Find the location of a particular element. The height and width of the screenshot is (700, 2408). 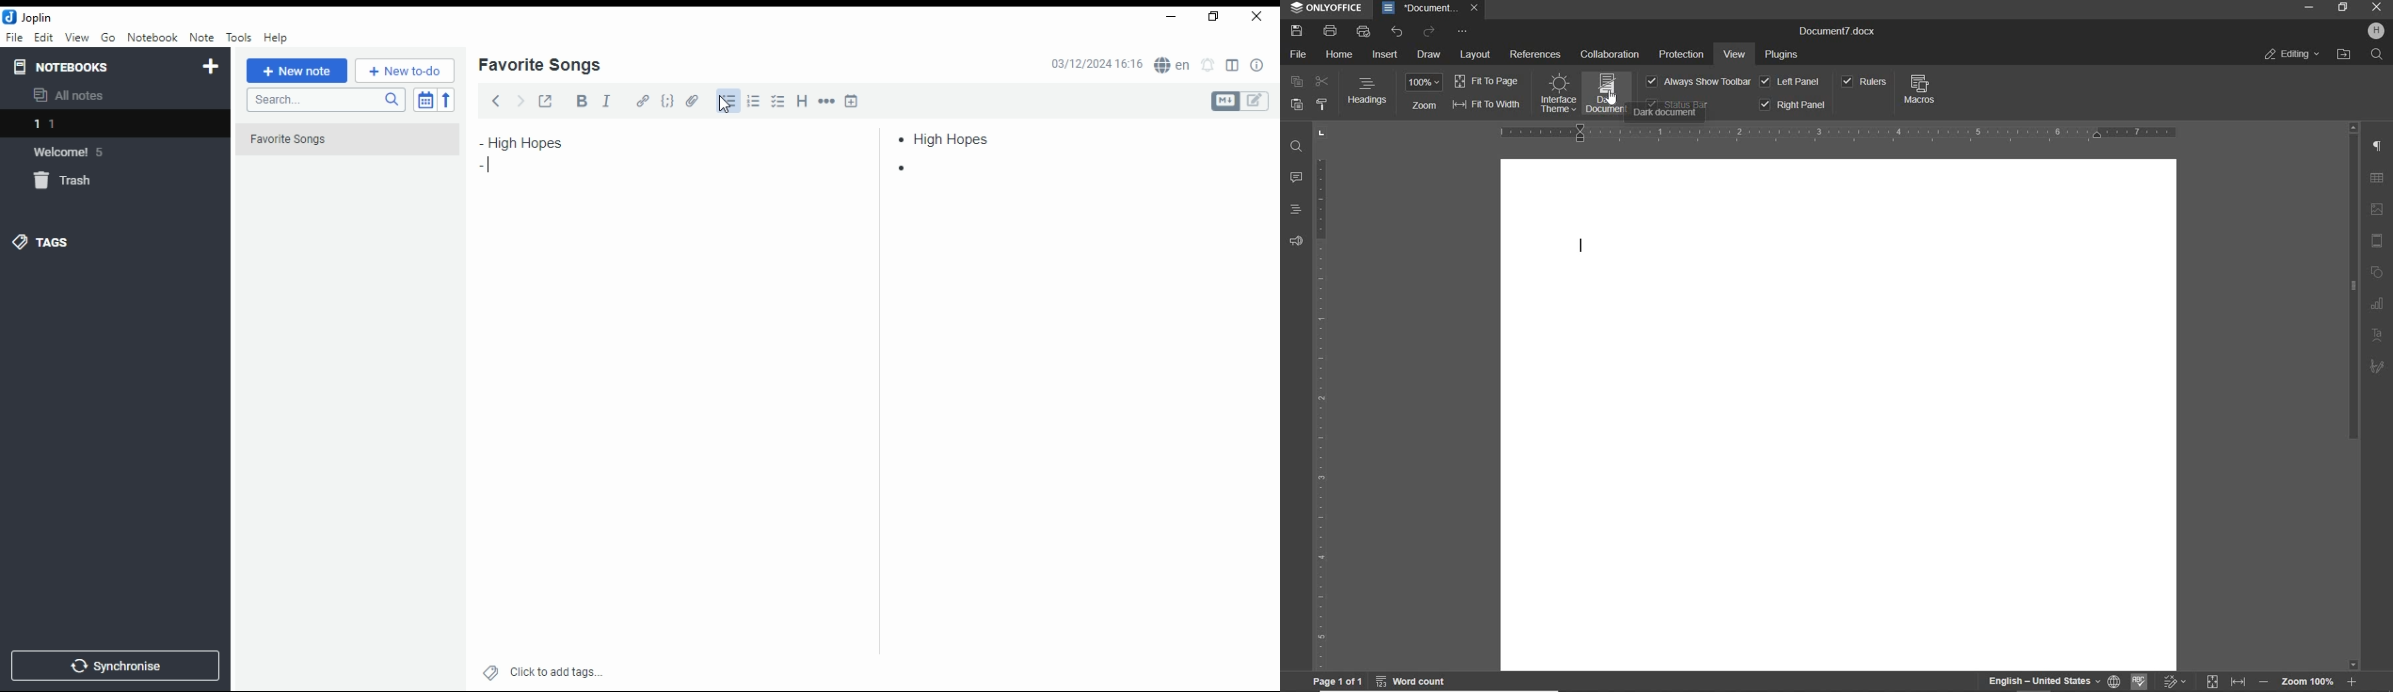

SYSTEM NAME is located at coordinates (1324, 9).